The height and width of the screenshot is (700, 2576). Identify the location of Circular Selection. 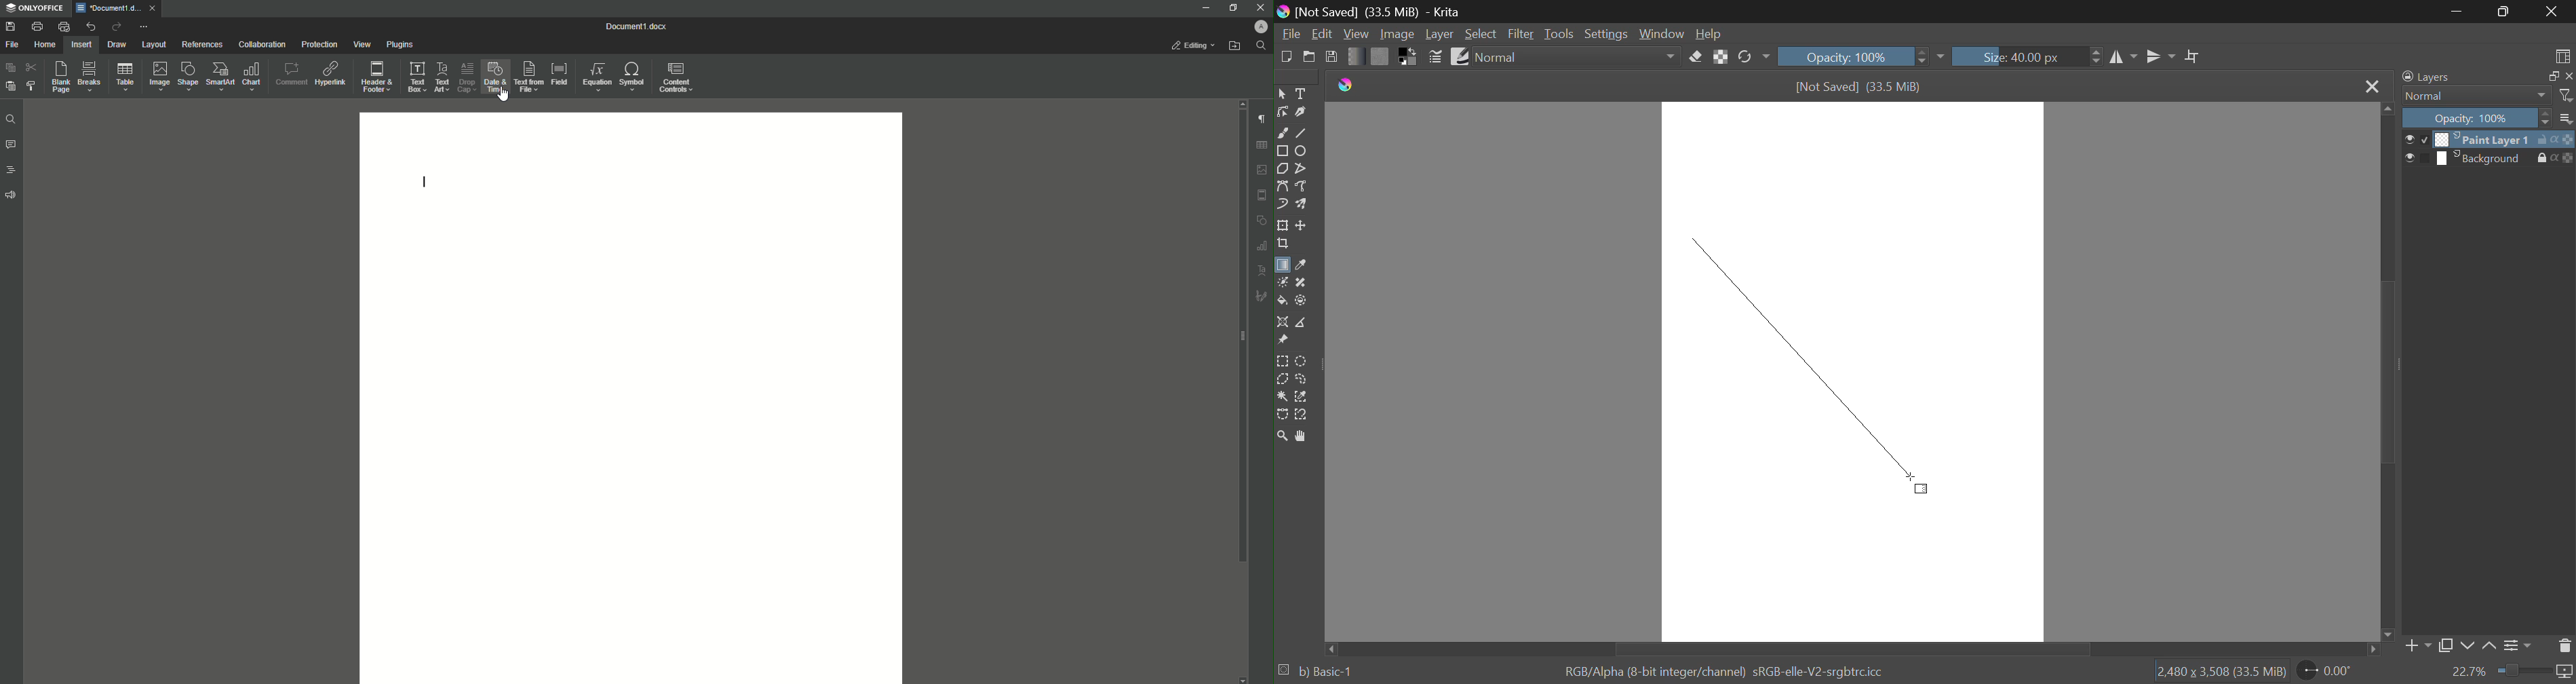
(1303, 361).